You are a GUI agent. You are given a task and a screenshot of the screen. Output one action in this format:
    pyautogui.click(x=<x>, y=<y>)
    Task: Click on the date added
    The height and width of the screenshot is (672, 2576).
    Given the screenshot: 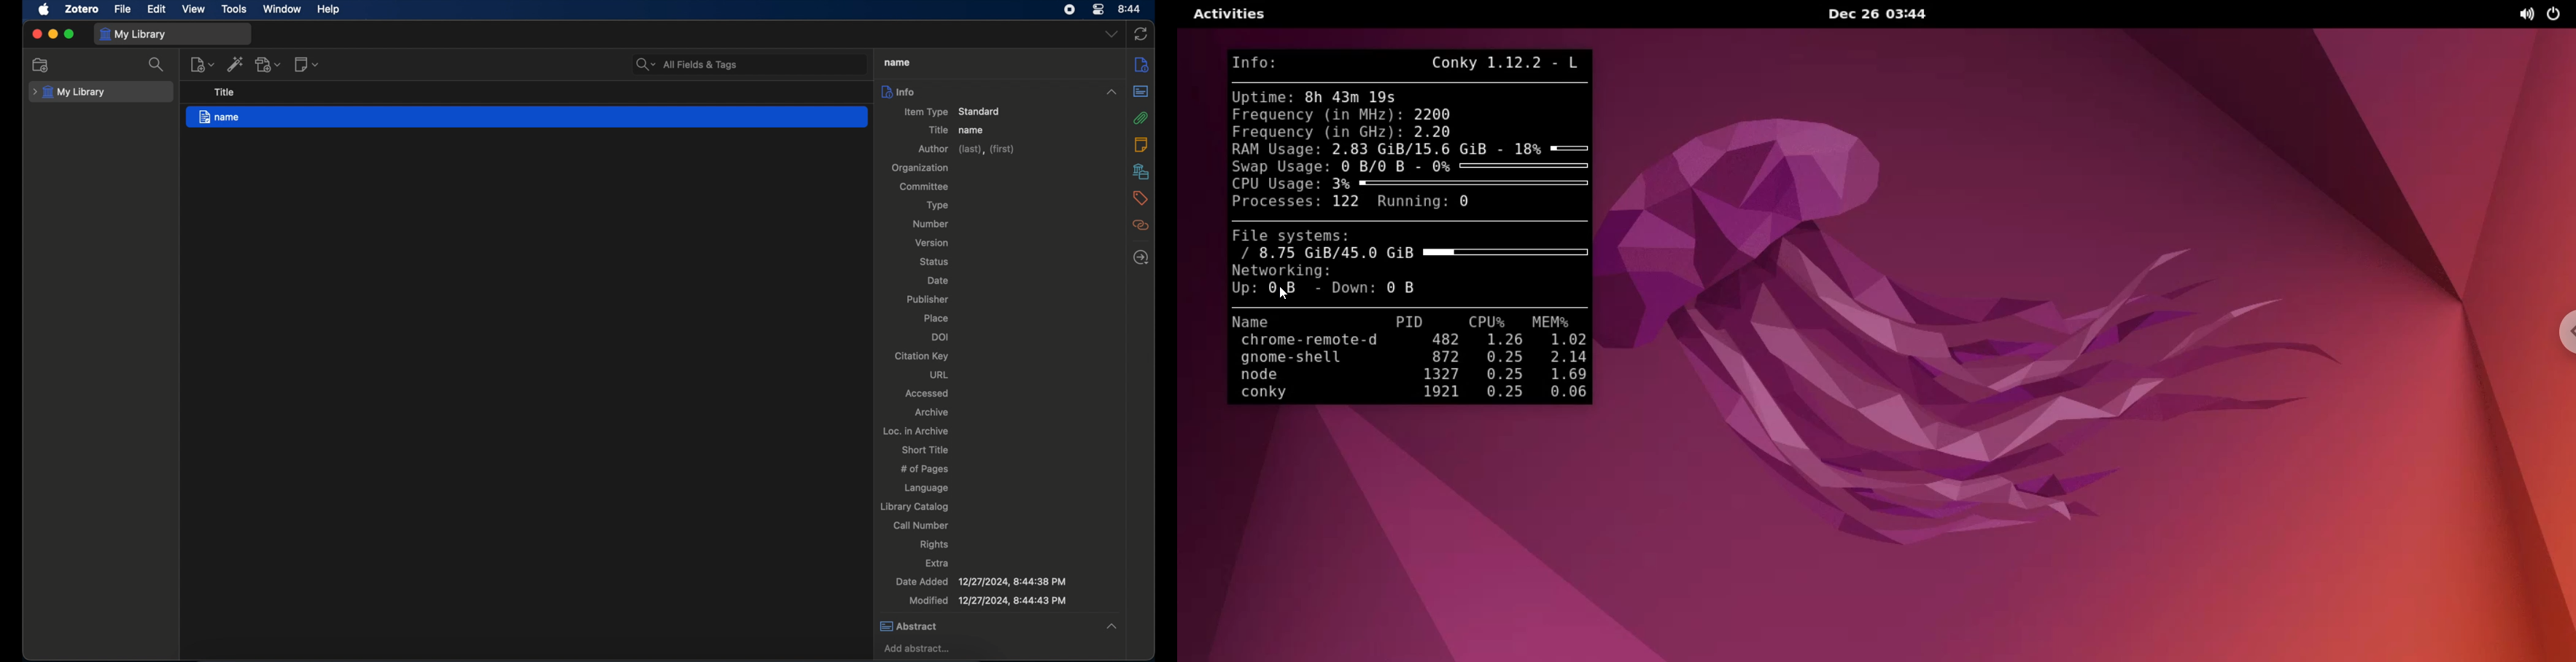 What is the action you would take?
    pyautogui.click(x=981, y=581)
    